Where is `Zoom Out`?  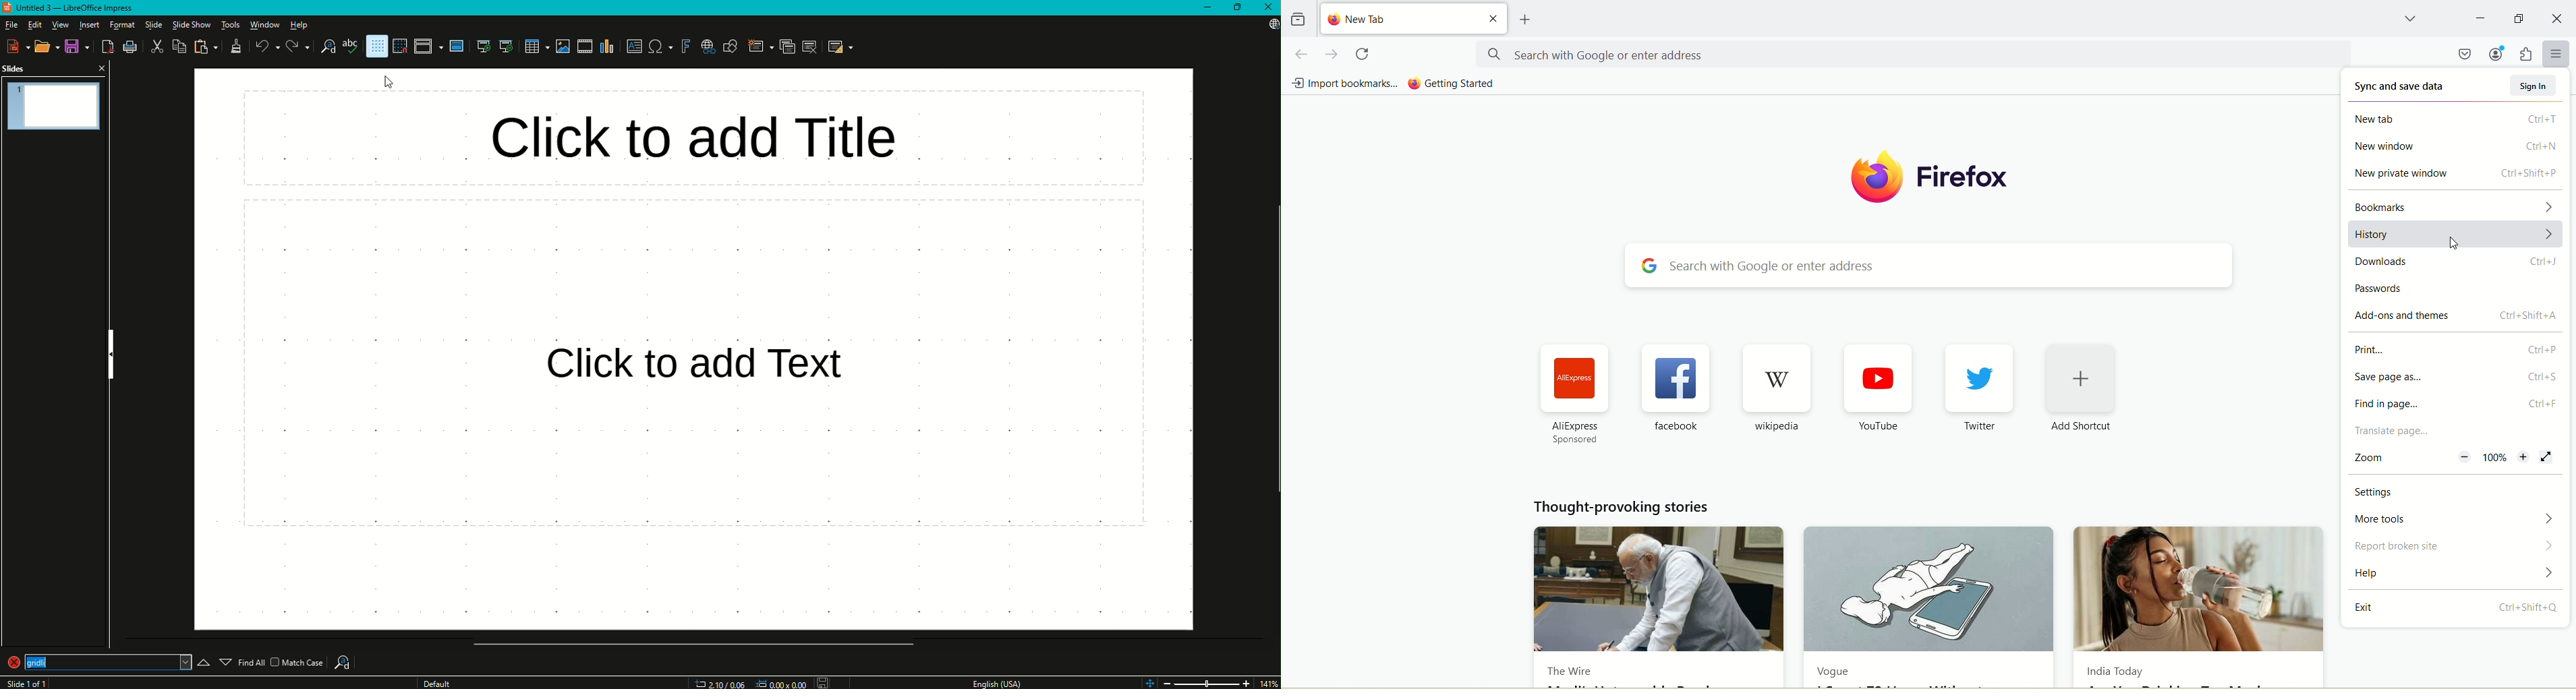 Zoom Out is located at coordinates (1167, 682).